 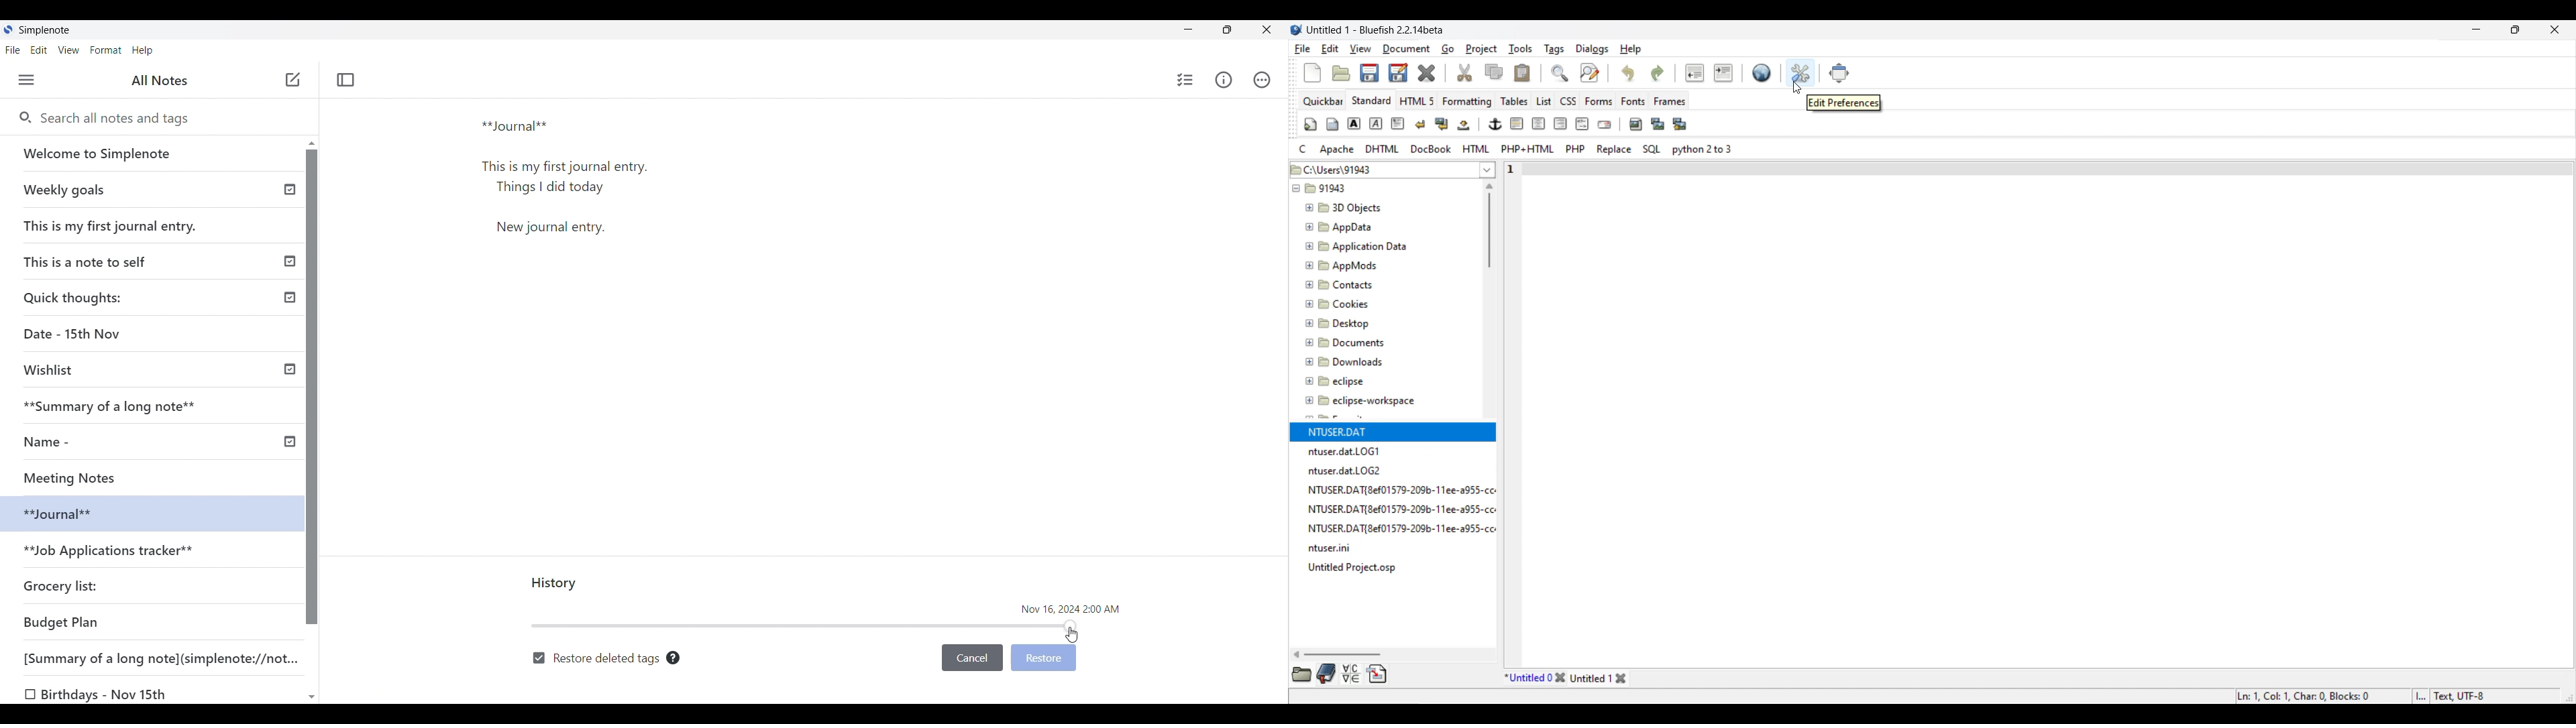 I want to click on untitled project.osp, so click(x=1355, y=567).